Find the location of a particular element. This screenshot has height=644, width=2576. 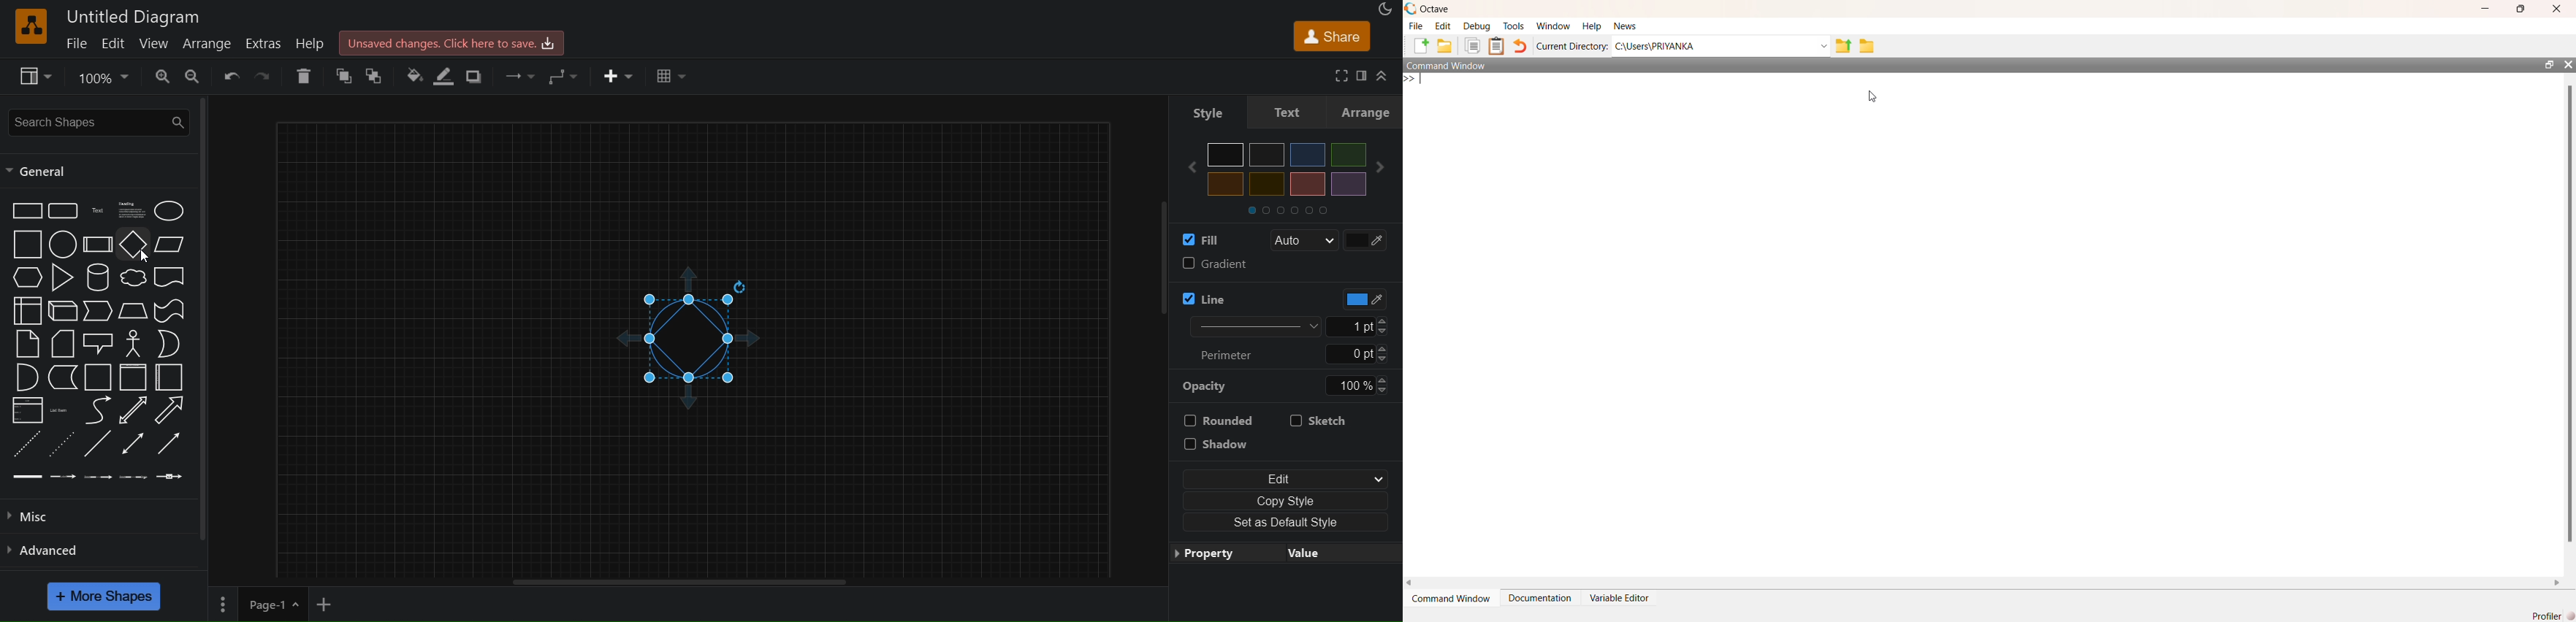

diamond is located at coordinates (133, 246).